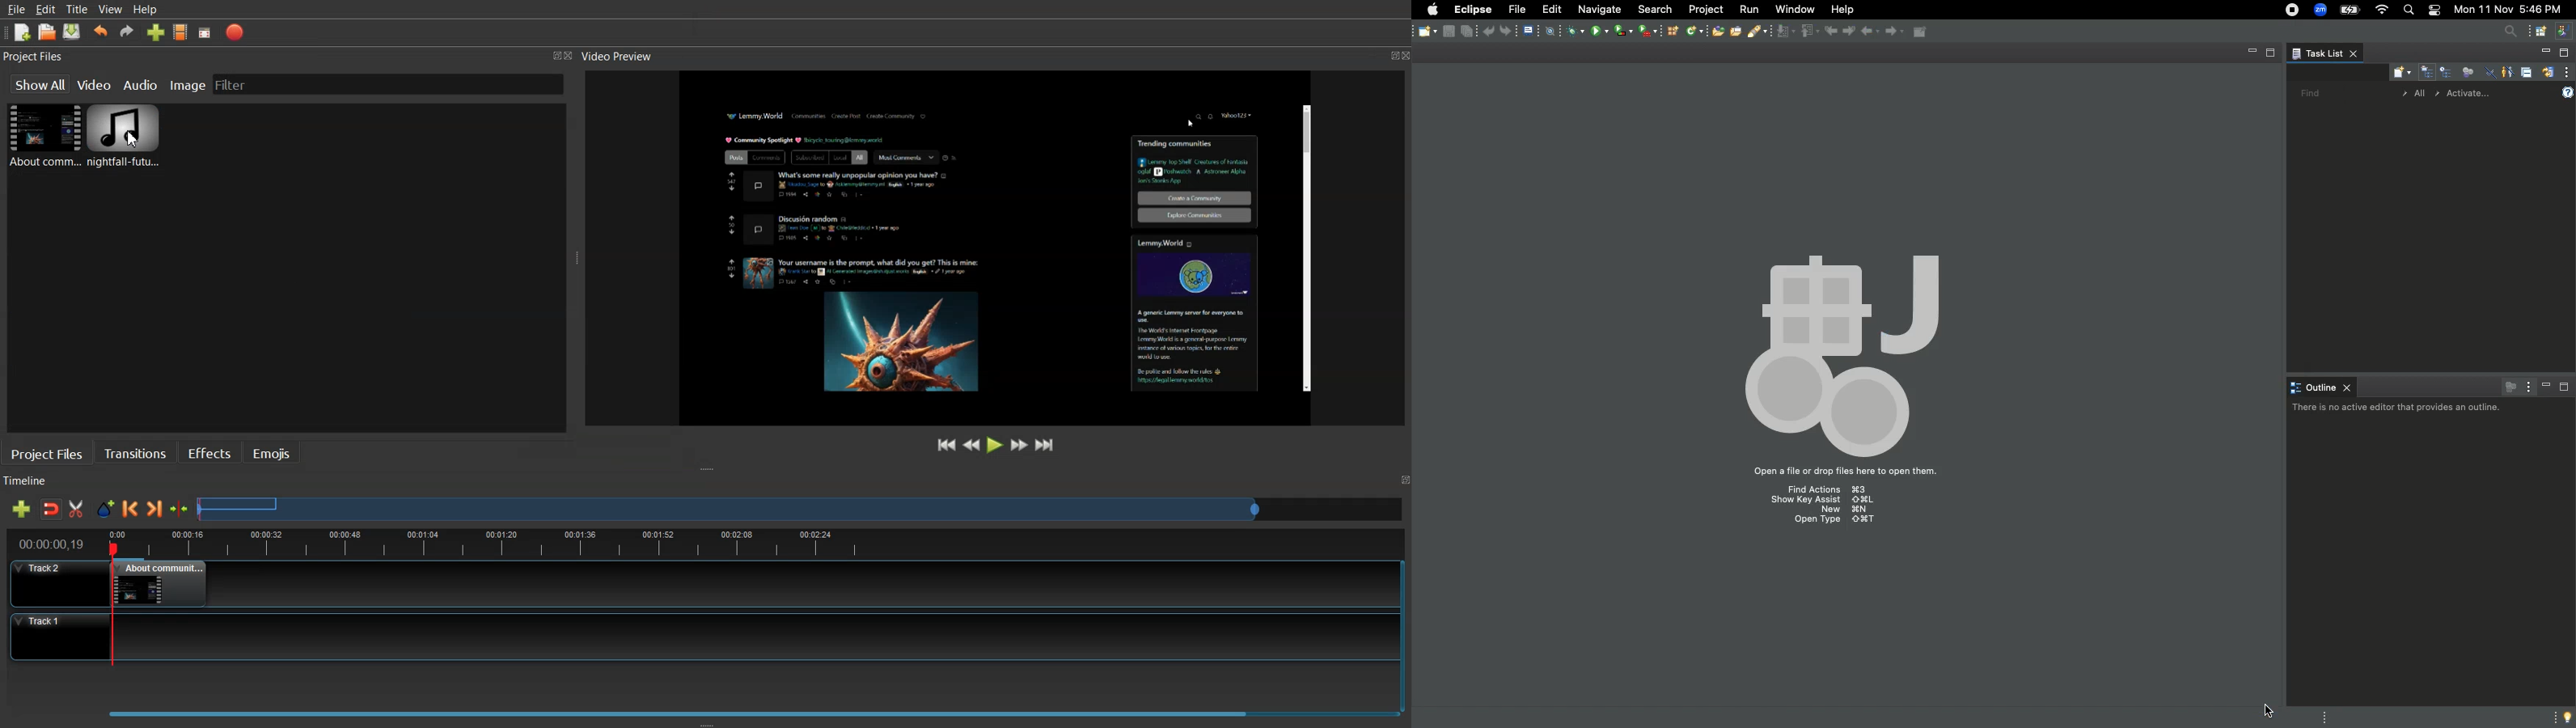 The width and height of the screenshot is (2576, 728). What do you see at coordinates (2309, 91) in the screenshot?
I see `Find` at bounding box center [2309, 91].